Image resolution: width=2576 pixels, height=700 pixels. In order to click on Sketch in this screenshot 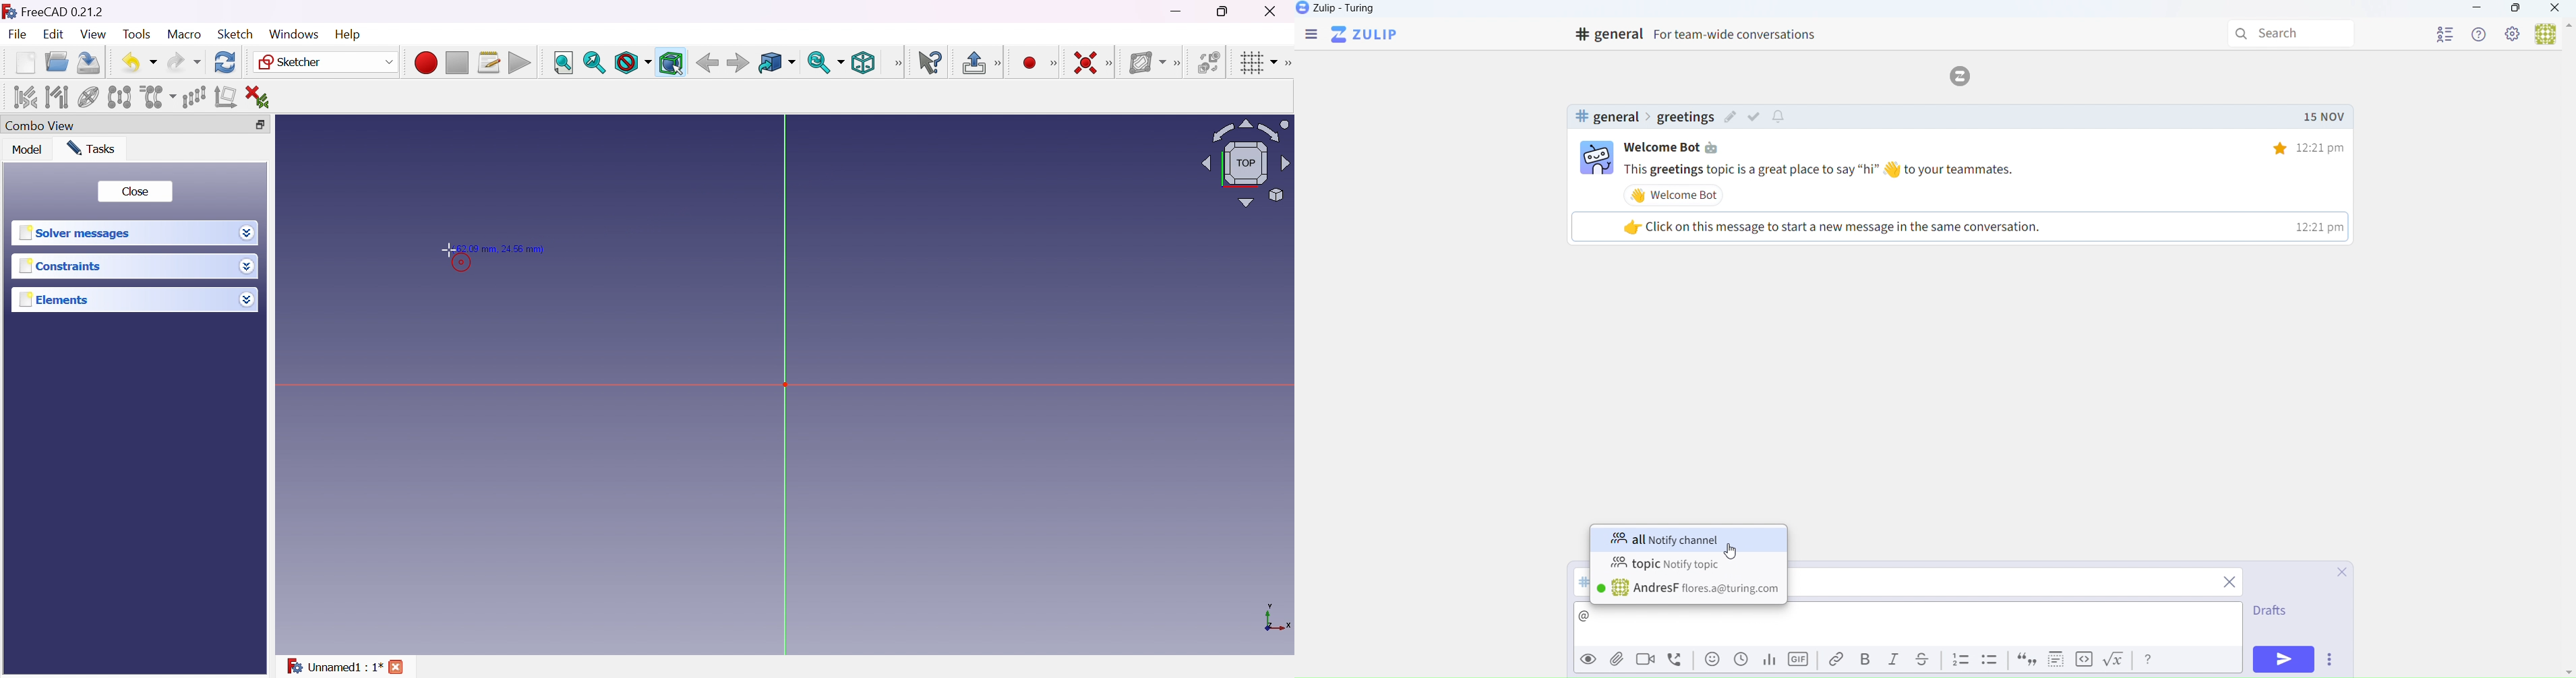, I will do `click(235, 34)`.